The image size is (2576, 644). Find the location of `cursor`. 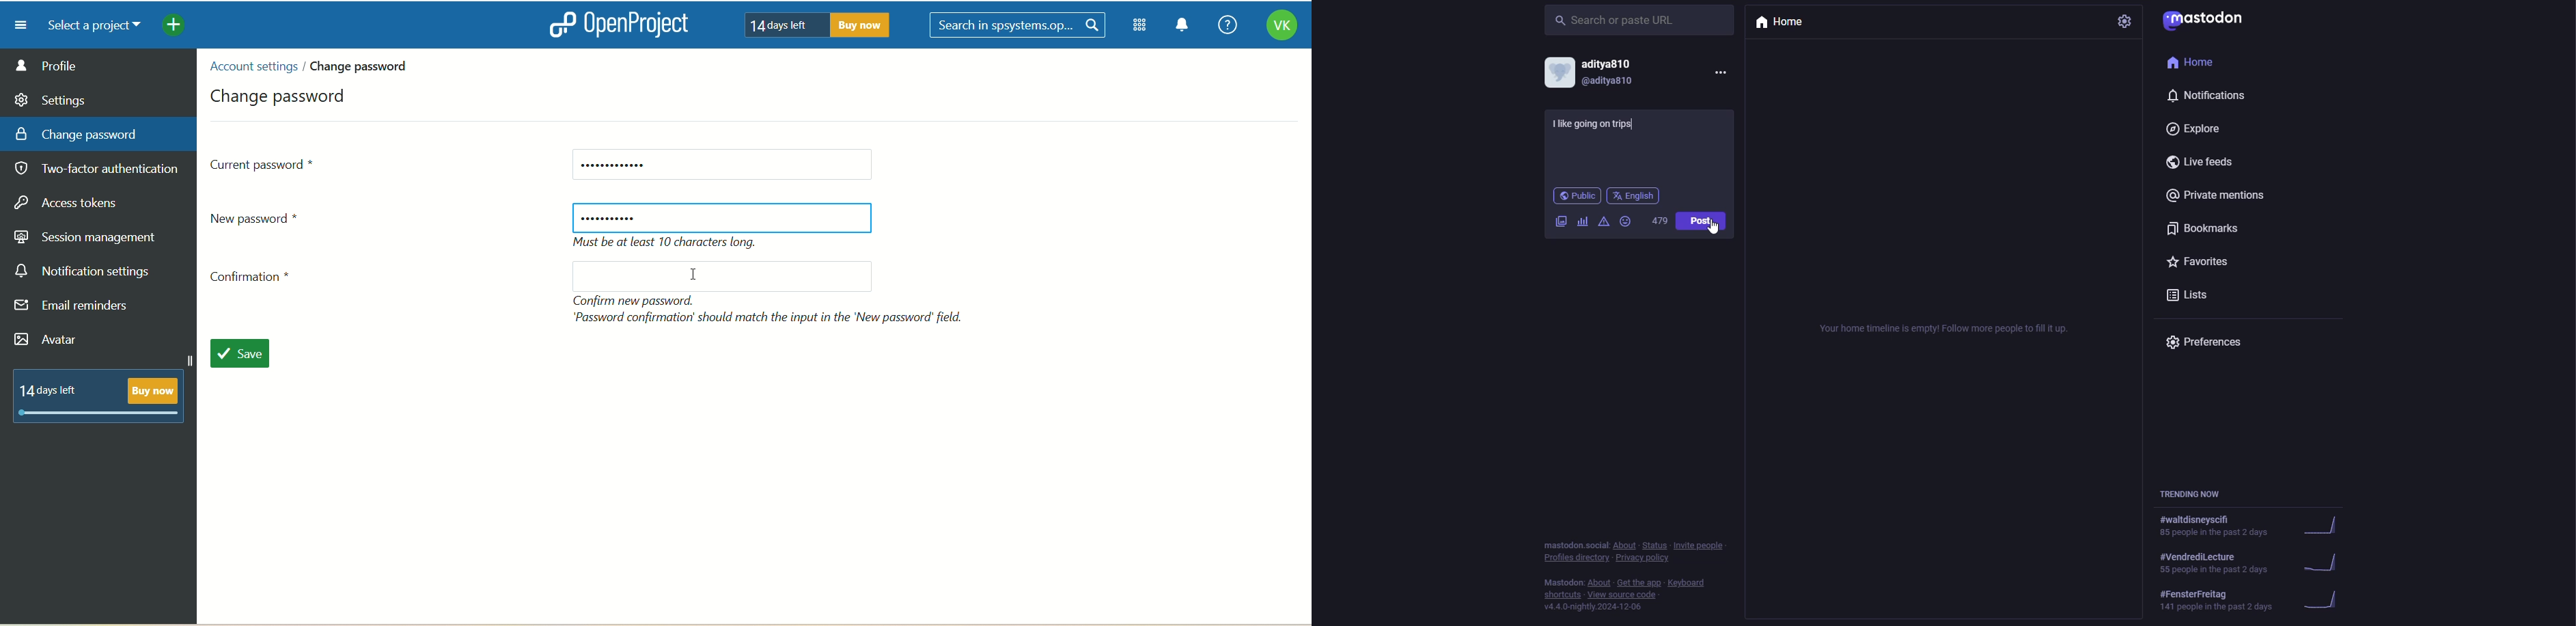

cursor is located at coordinates (1713, 233).